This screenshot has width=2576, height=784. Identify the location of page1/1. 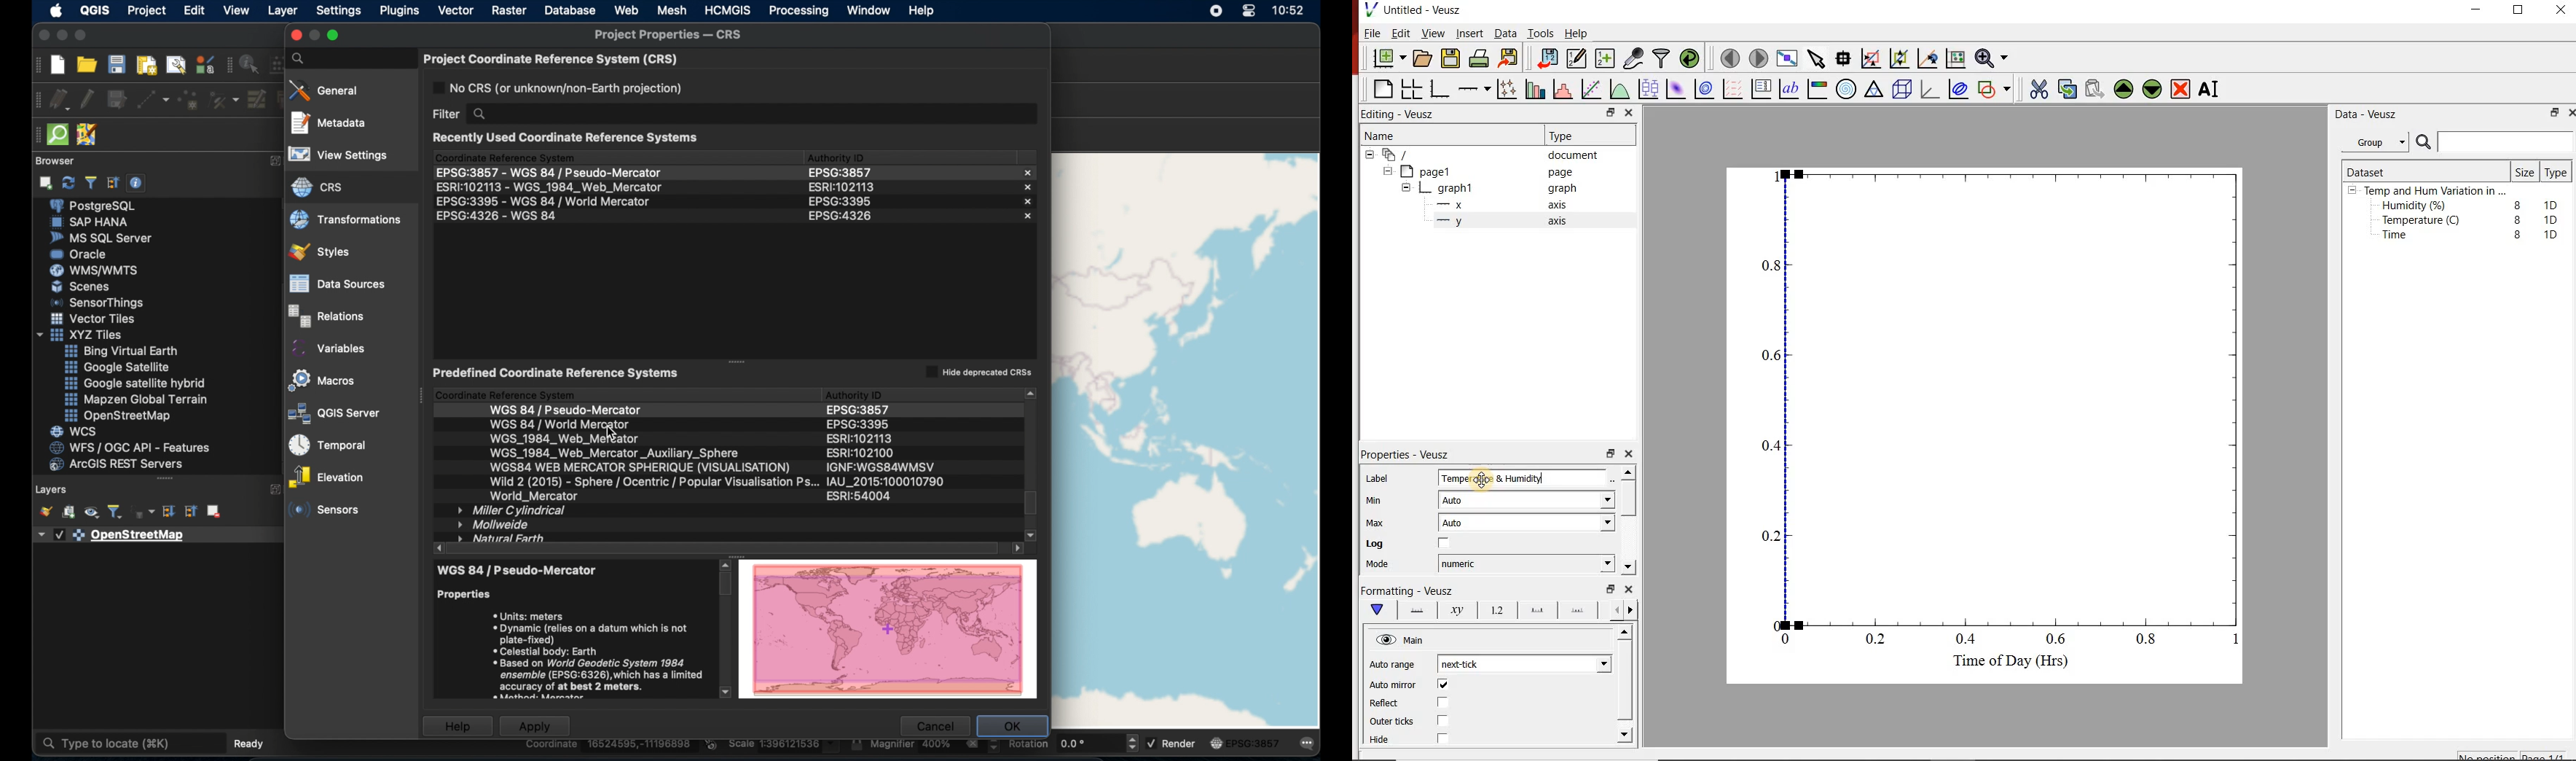
(2548, 754).